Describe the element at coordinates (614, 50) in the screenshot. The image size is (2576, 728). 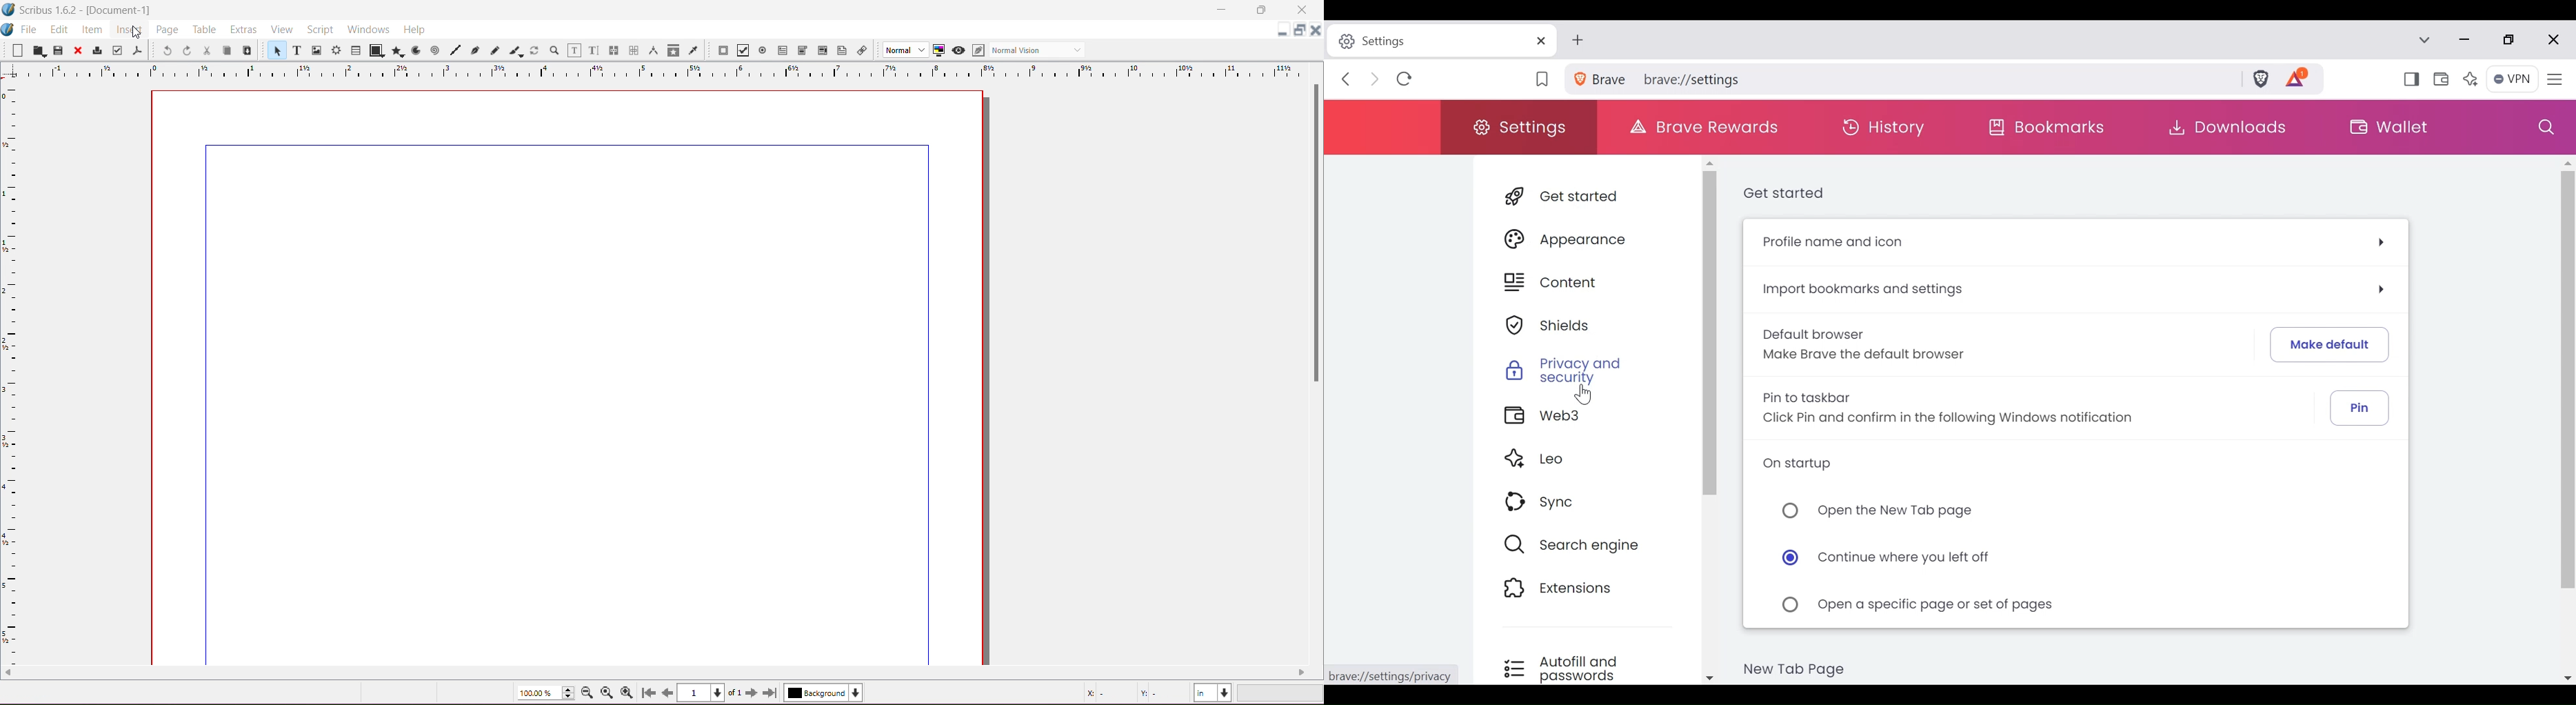
I see `Link Text Frames` at that location.